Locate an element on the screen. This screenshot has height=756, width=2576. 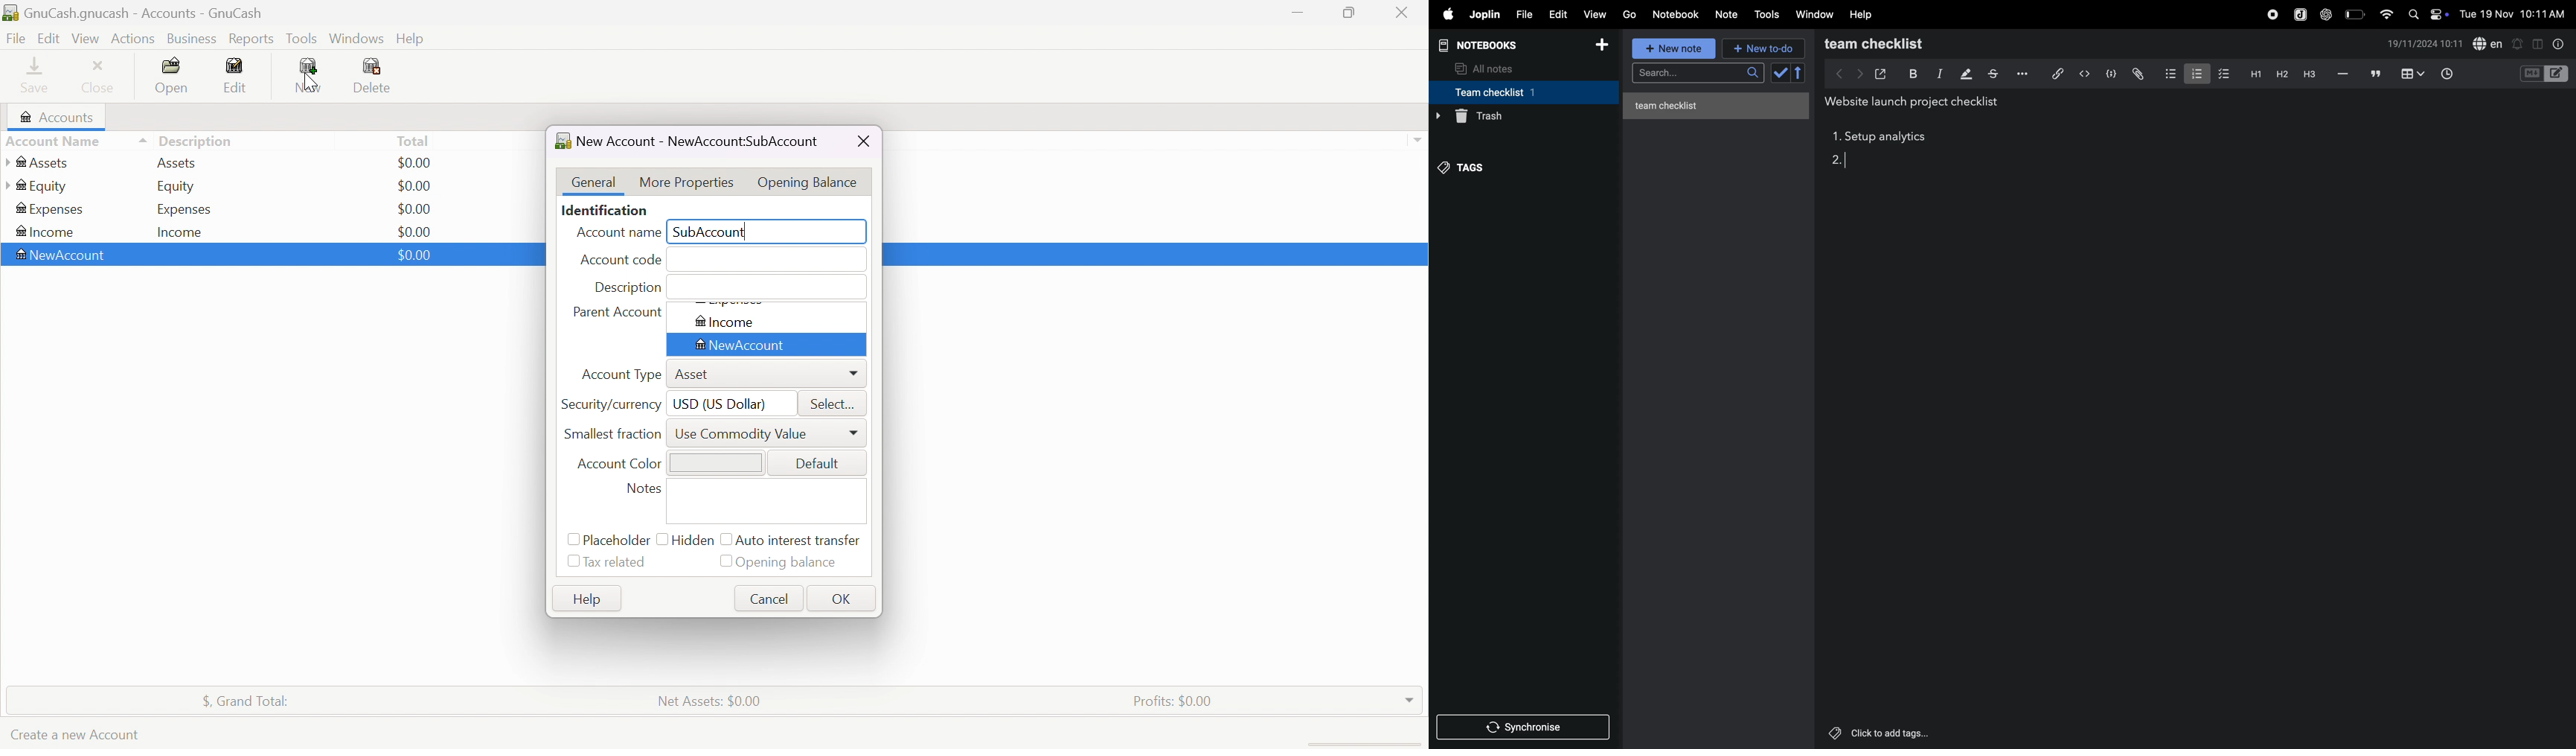
Opening balance is located at coordinates (791, 564).